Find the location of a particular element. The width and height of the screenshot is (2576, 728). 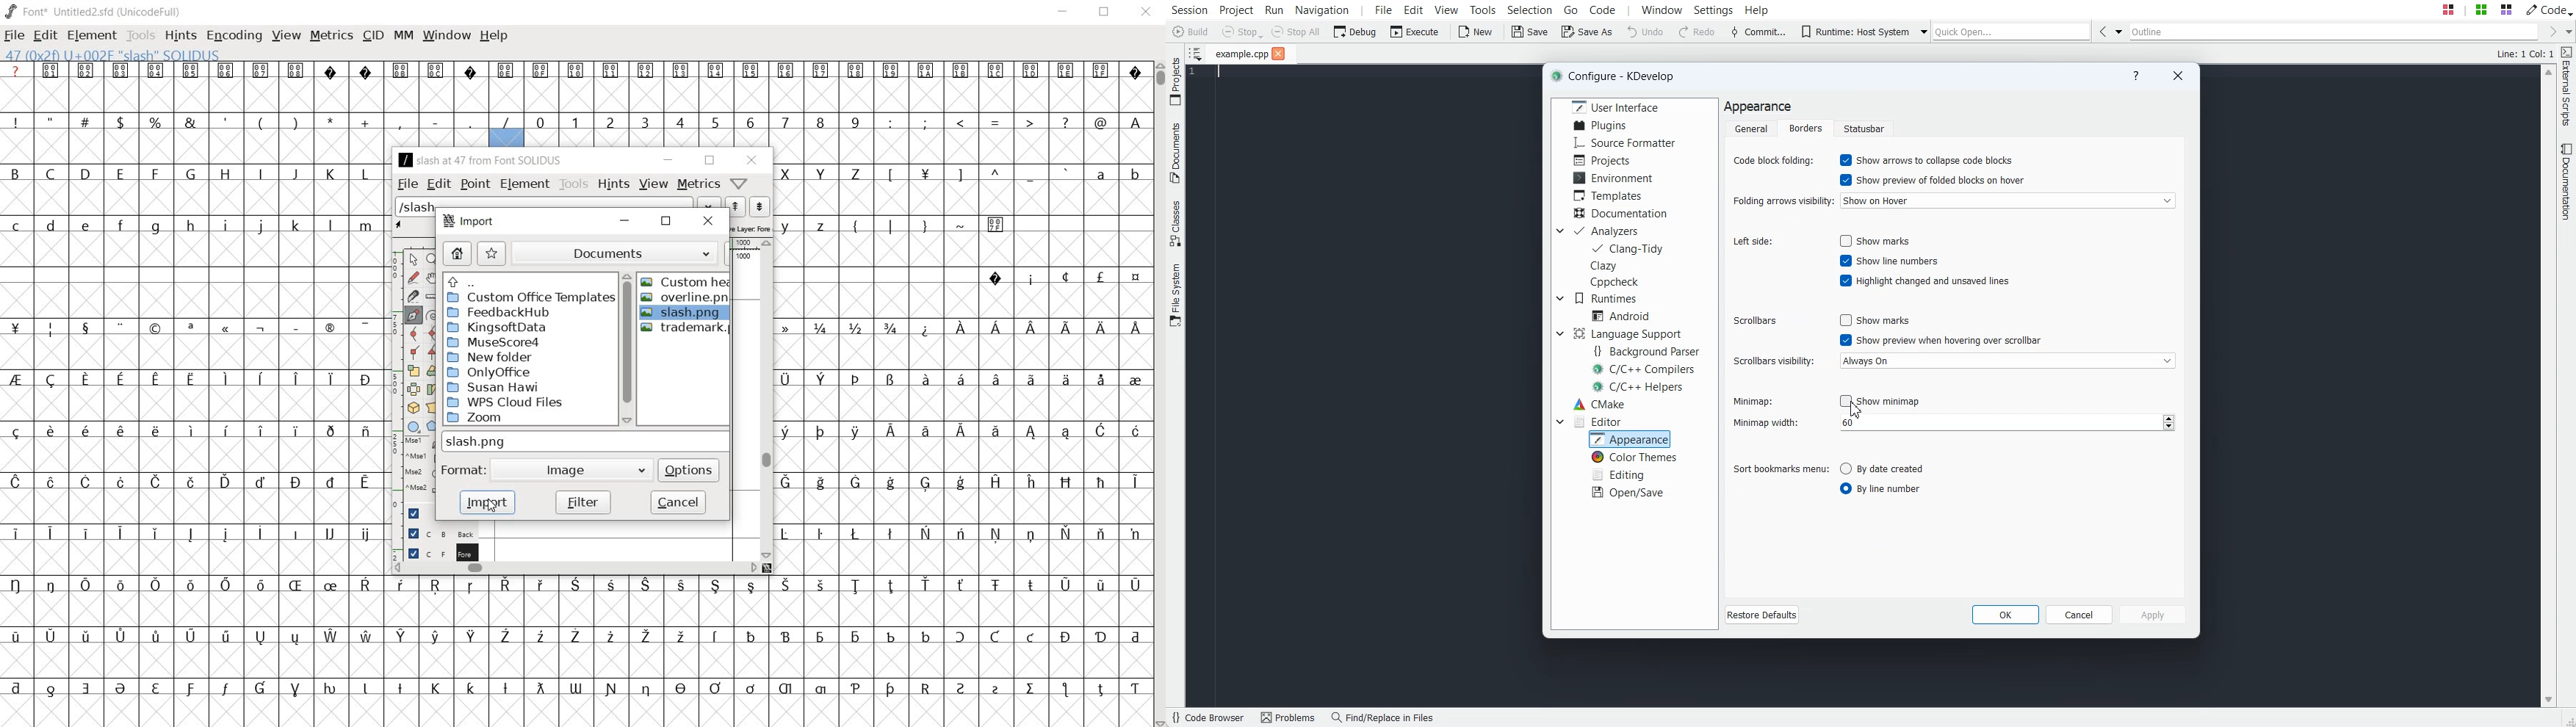

scrollbar is located at coordinates (626, 349).